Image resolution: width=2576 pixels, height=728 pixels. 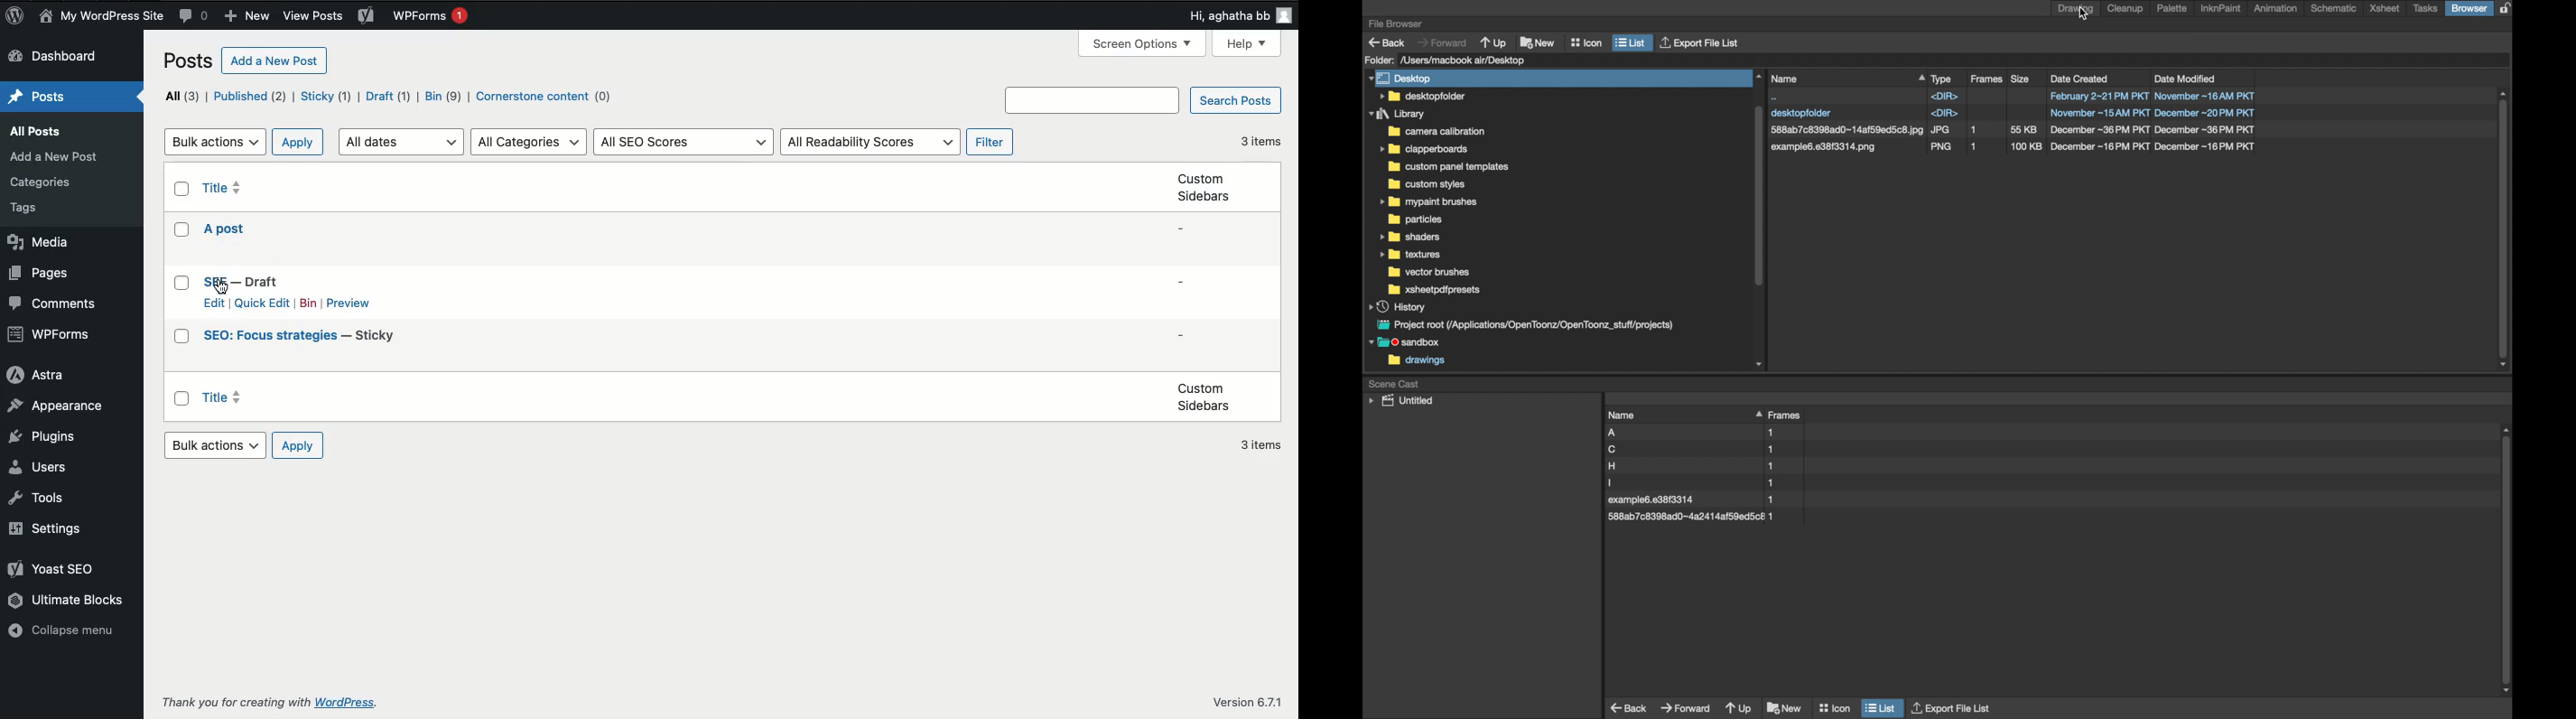 What do you see at coordinates (1701, 43) in the screenshot?
I see `export file list` at bounding box center [1701, 43].